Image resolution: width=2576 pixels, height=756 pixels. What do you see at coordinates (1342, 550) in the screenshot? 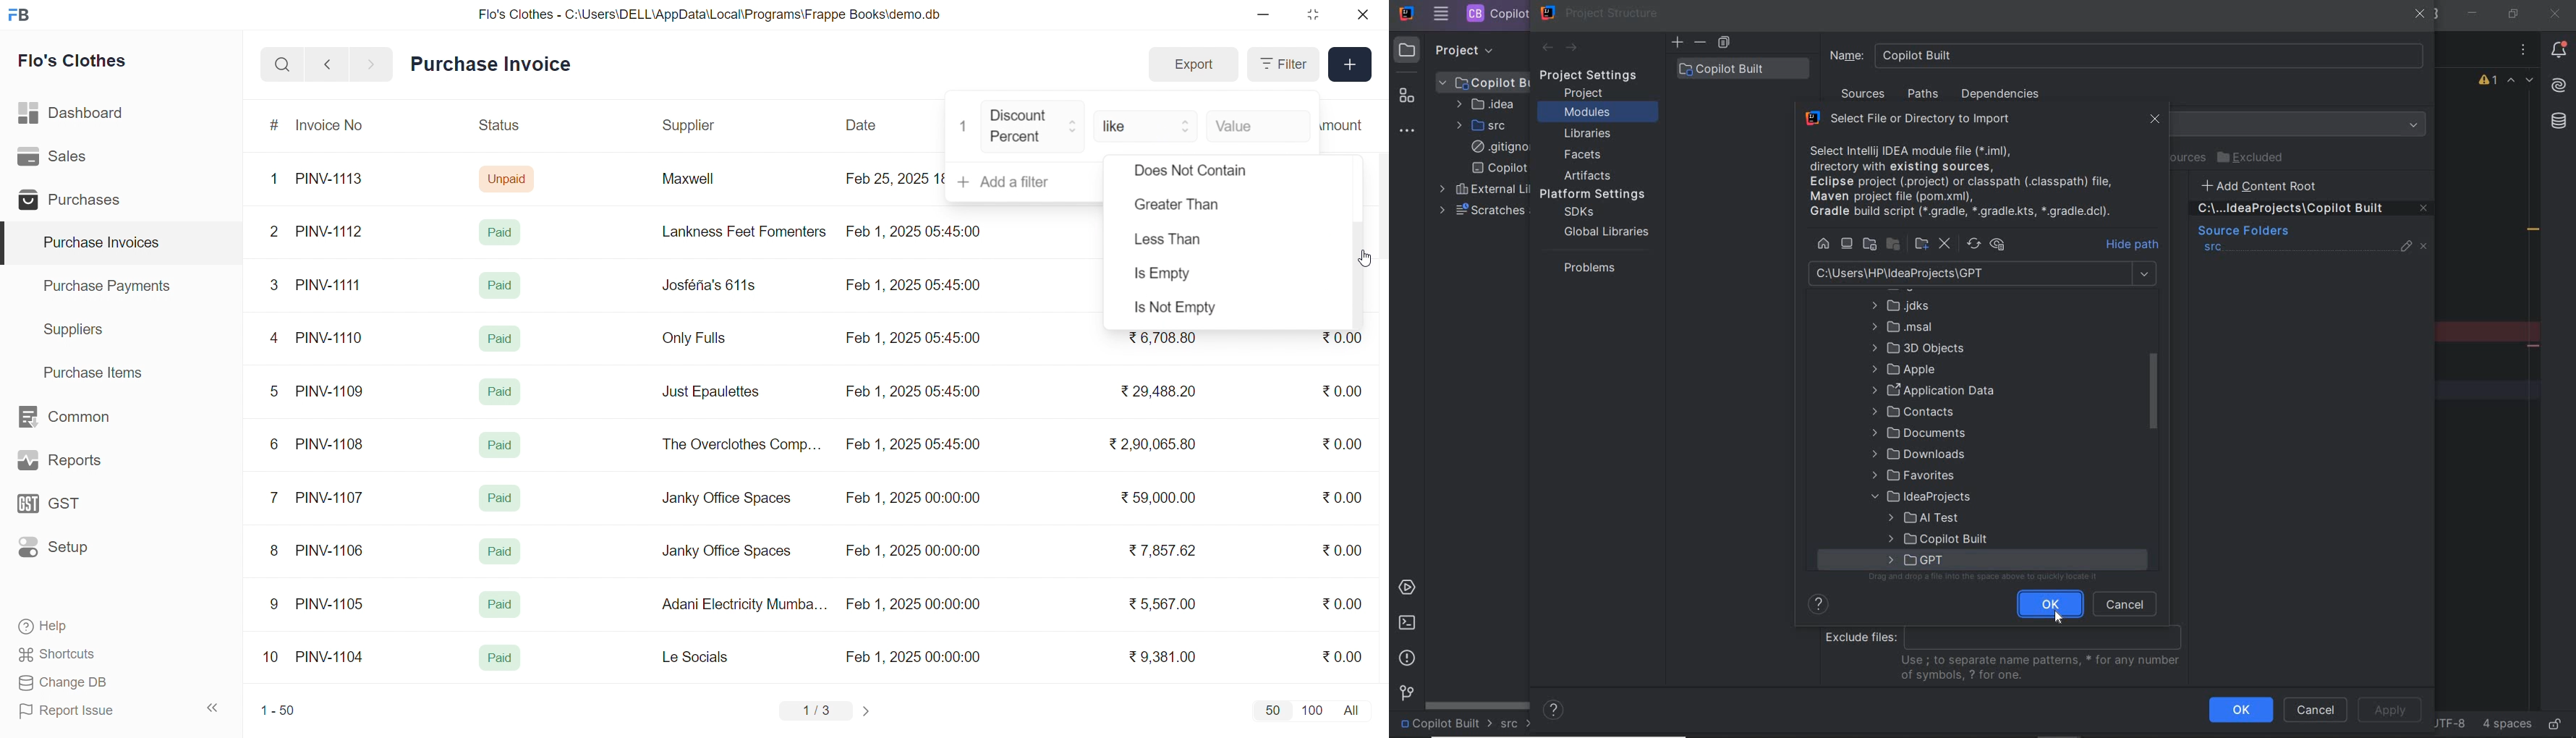
I see `₹0.00` at bounding box center [1342, 550].